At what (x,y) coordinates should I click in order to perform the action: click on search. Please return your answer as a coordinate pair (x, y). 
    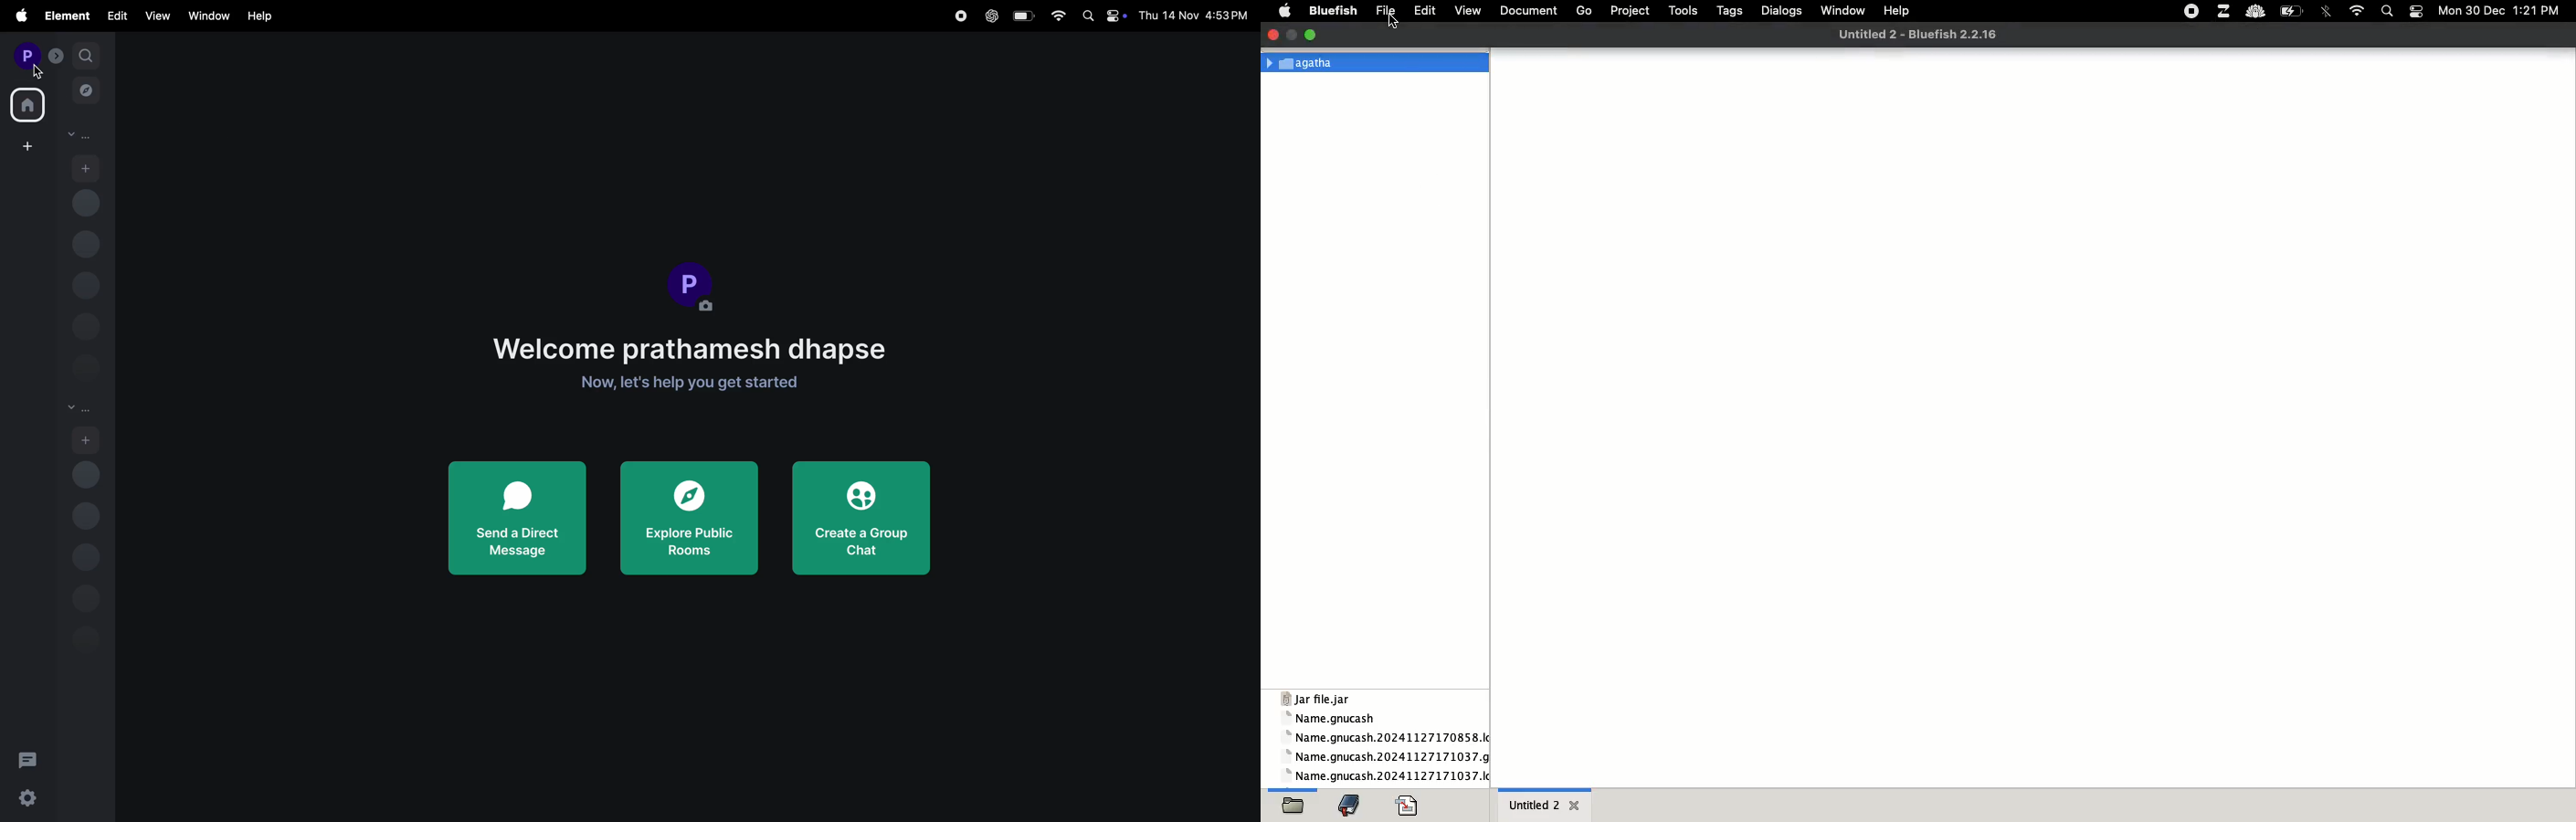
    Looking at the image, I should click on (2387, 11).